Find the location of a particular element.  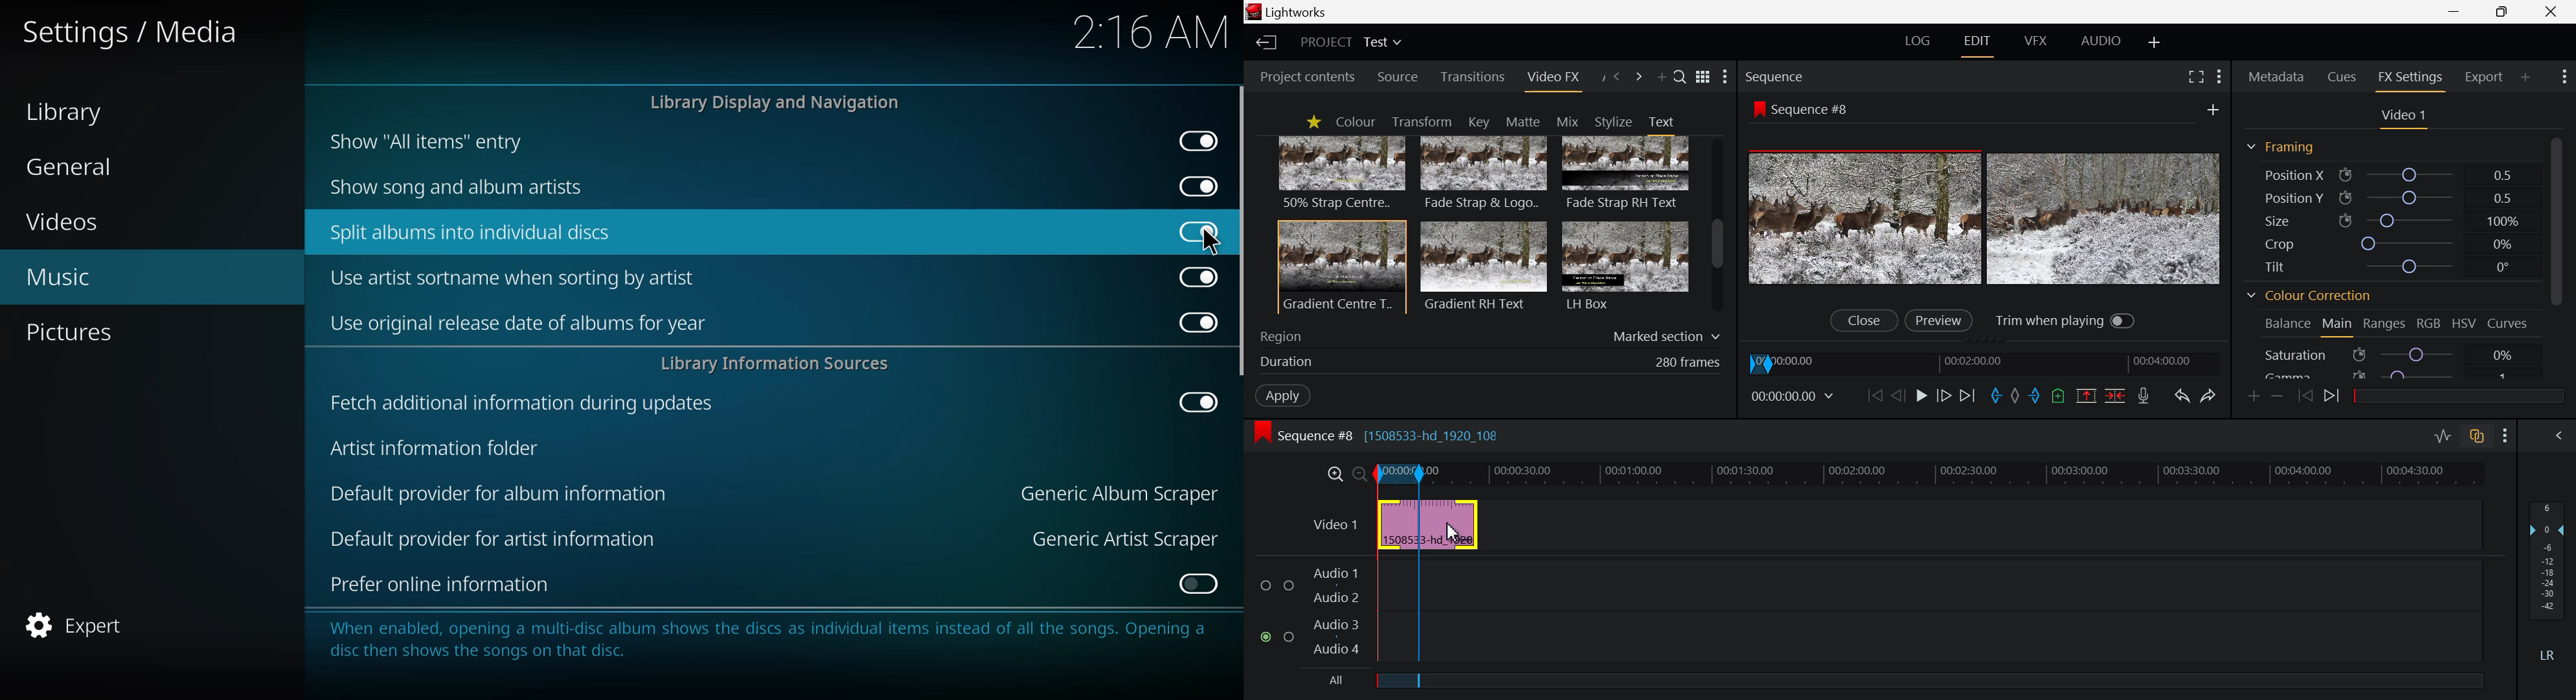

Crop is located at coordinates (2390, 244).